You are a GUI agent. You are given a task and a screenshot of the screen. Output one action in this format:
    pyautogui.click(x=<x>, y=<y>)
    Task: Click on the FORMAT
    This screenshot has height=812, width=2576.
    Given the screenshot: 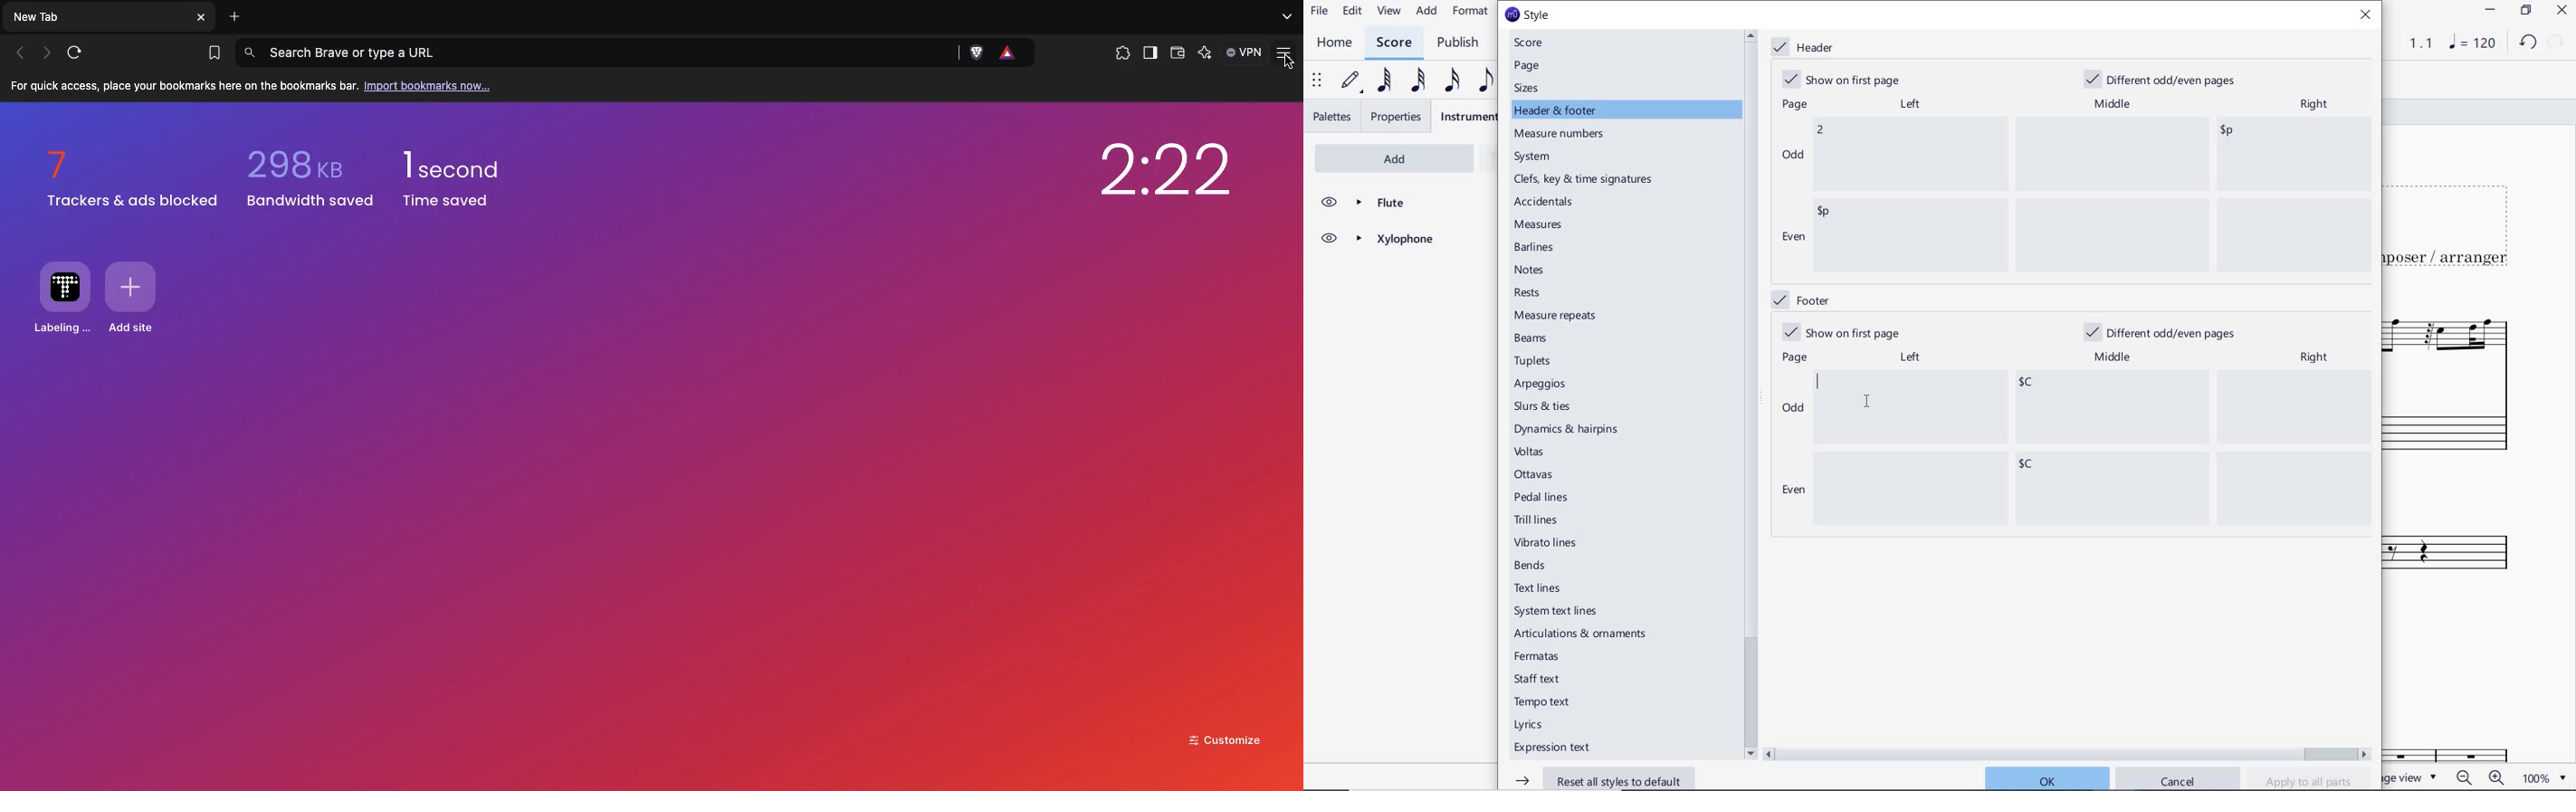 What is the action you would take?
    pyautogui.click(x=1471, y=12)
    